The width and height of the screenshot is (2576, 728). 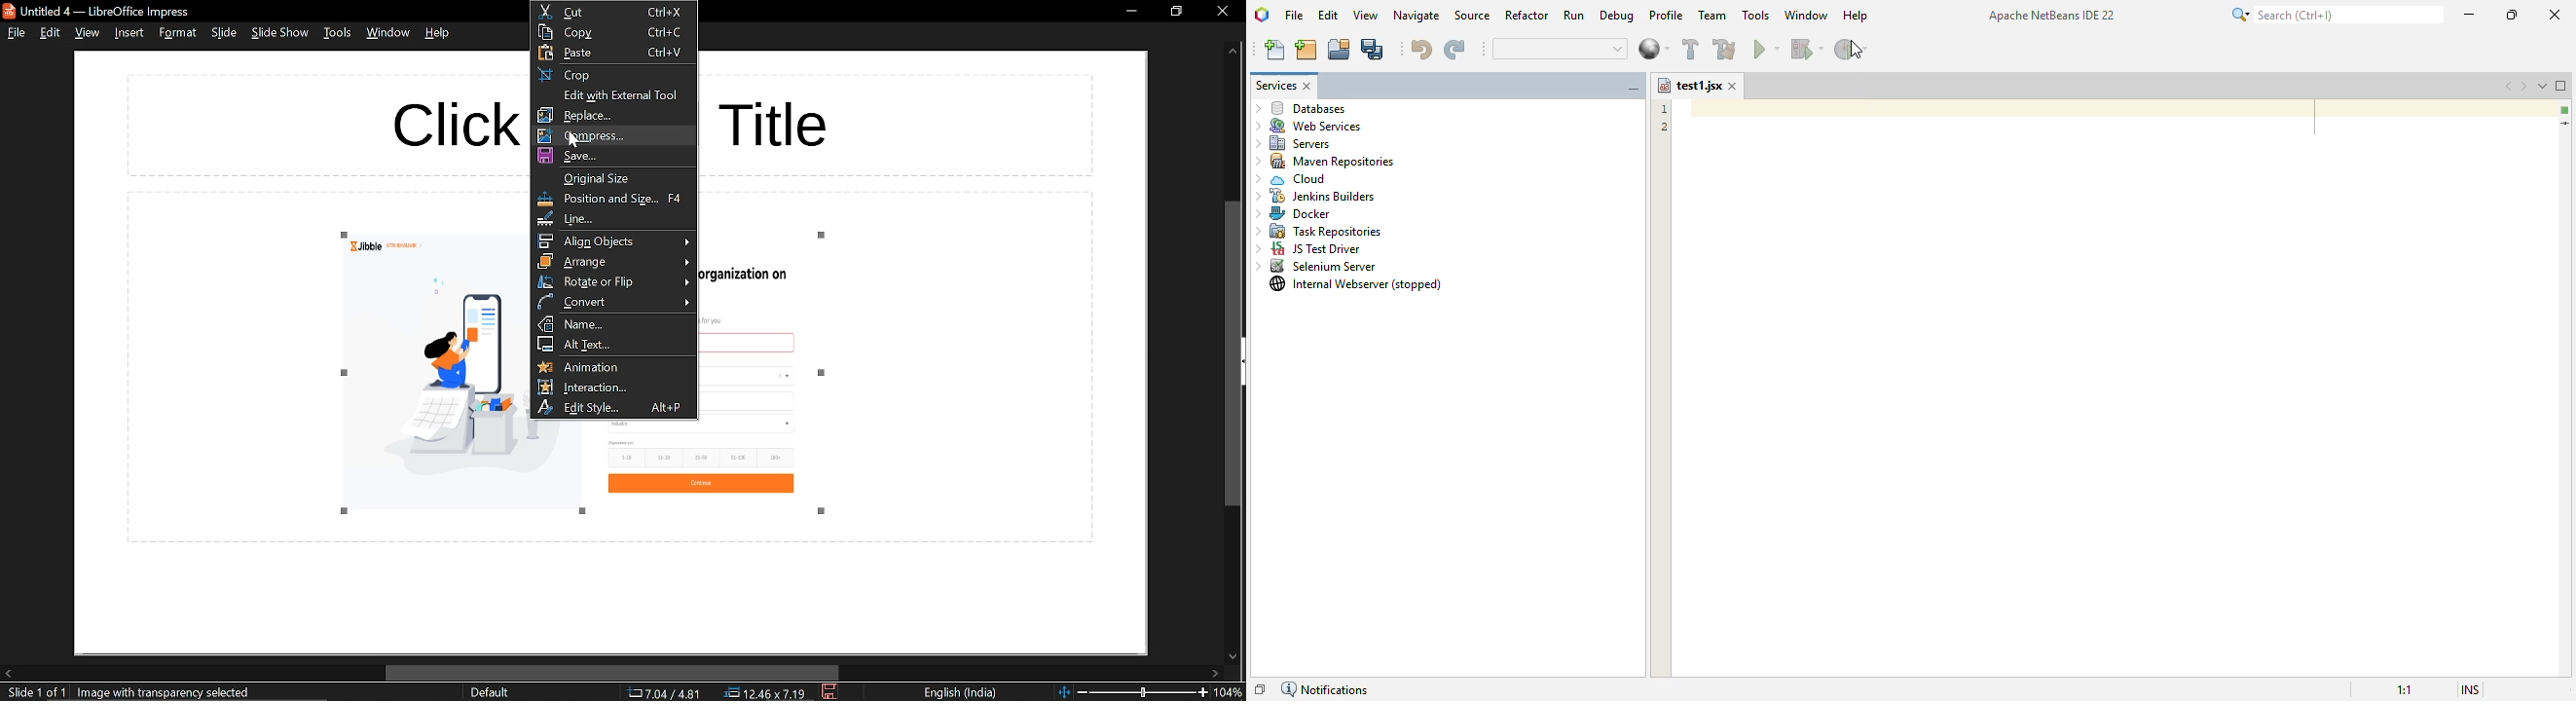 I want to click on convert, so click(x=612, y=302).